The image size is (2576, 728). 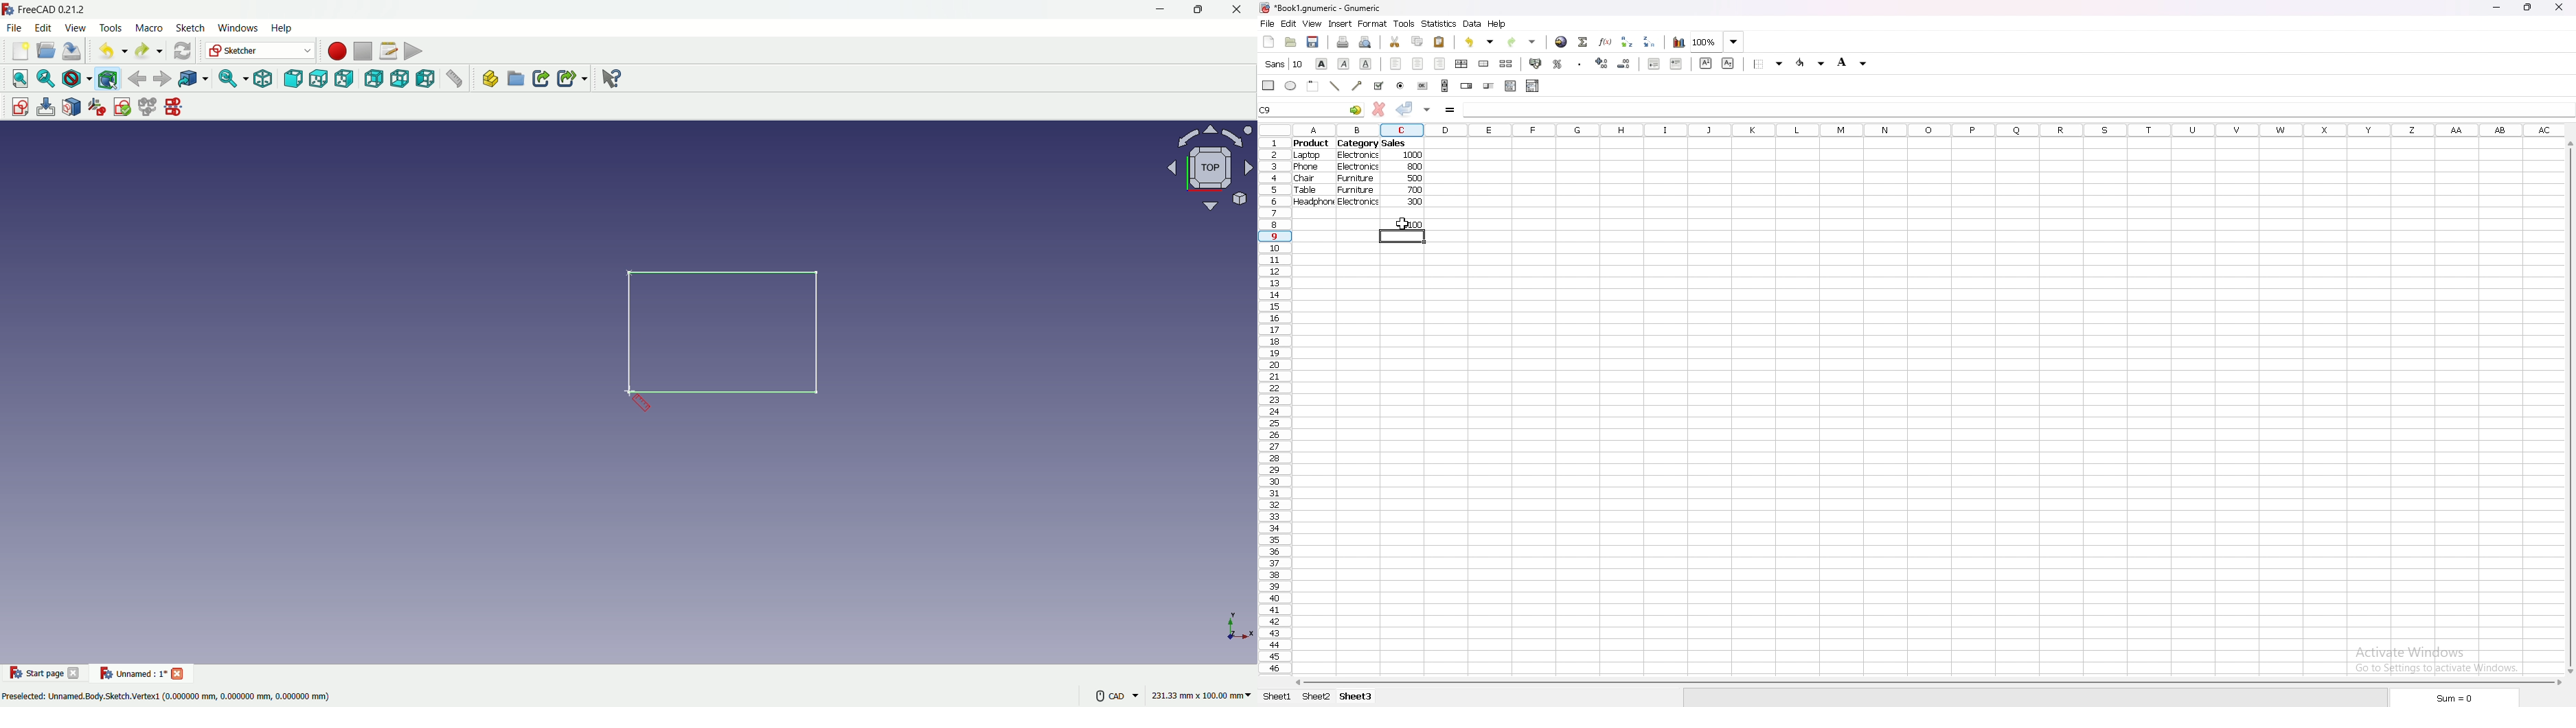 What do you see at coordinates (109, 27) in the screenshot?
I see `tools menu` at bounding box center [109, 27].